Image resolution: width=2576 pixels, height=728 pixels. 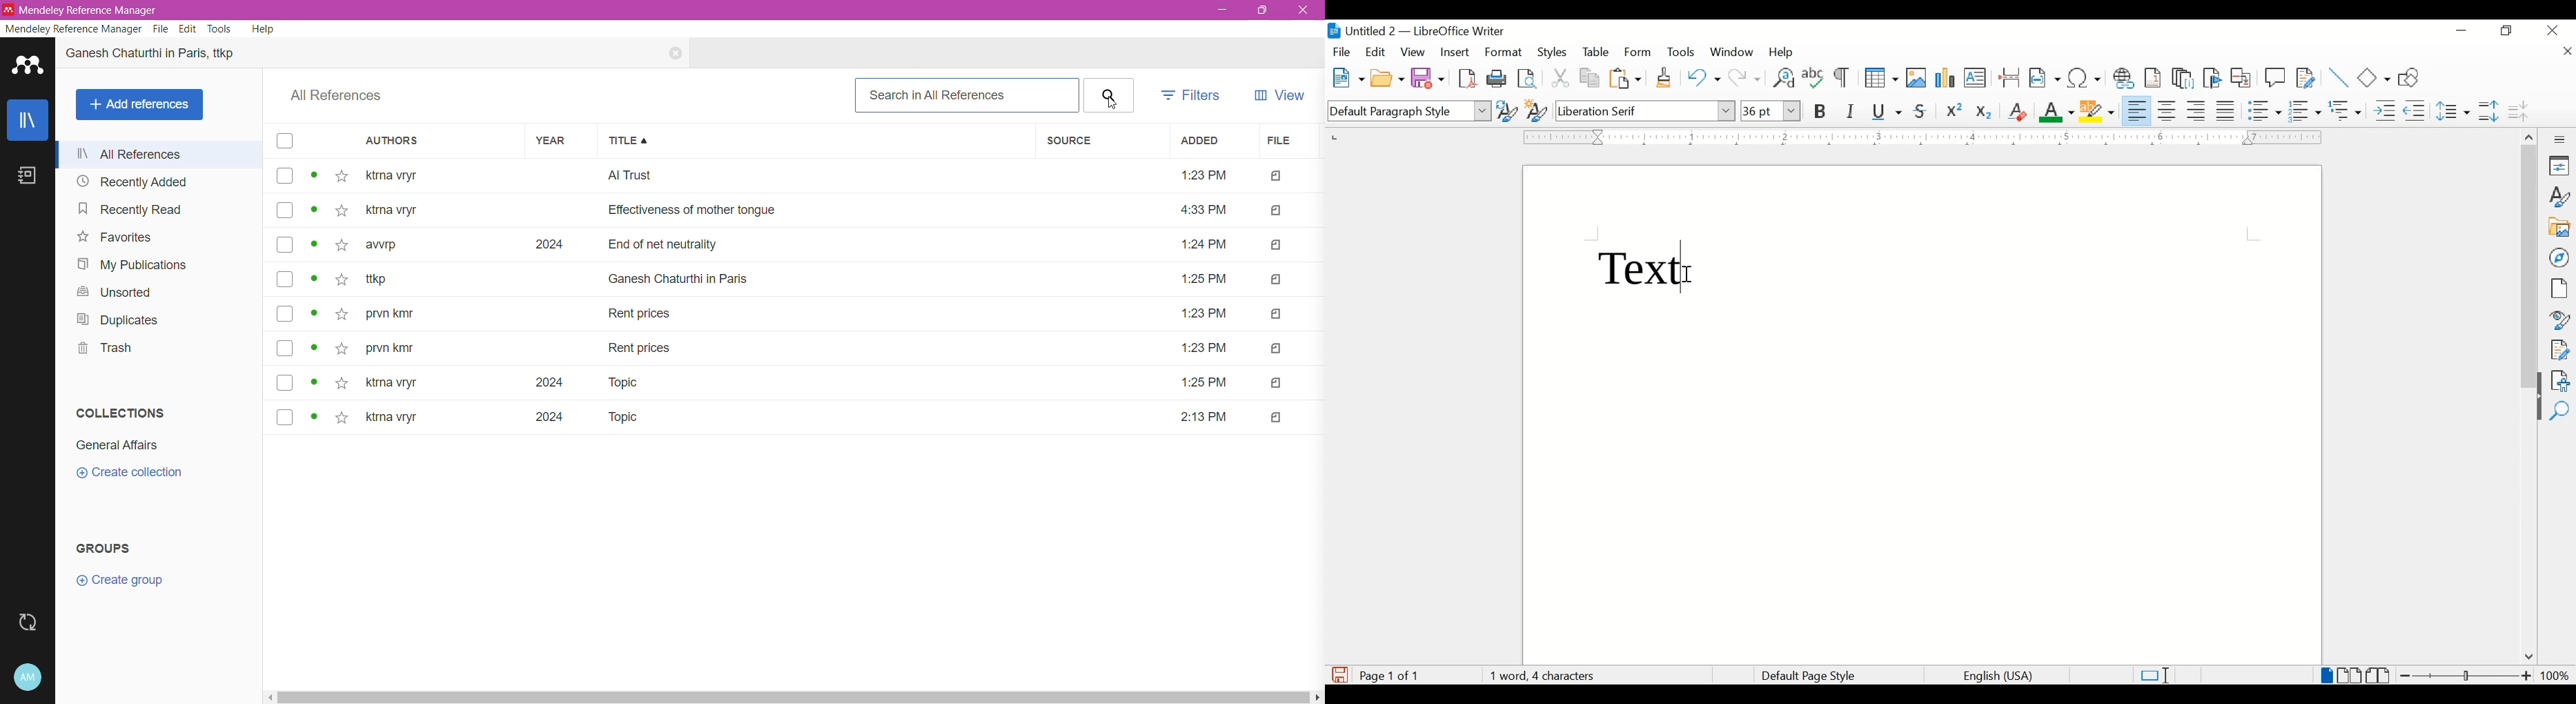 I want to click on insert cross-reference, so click(x=2241, y=77).